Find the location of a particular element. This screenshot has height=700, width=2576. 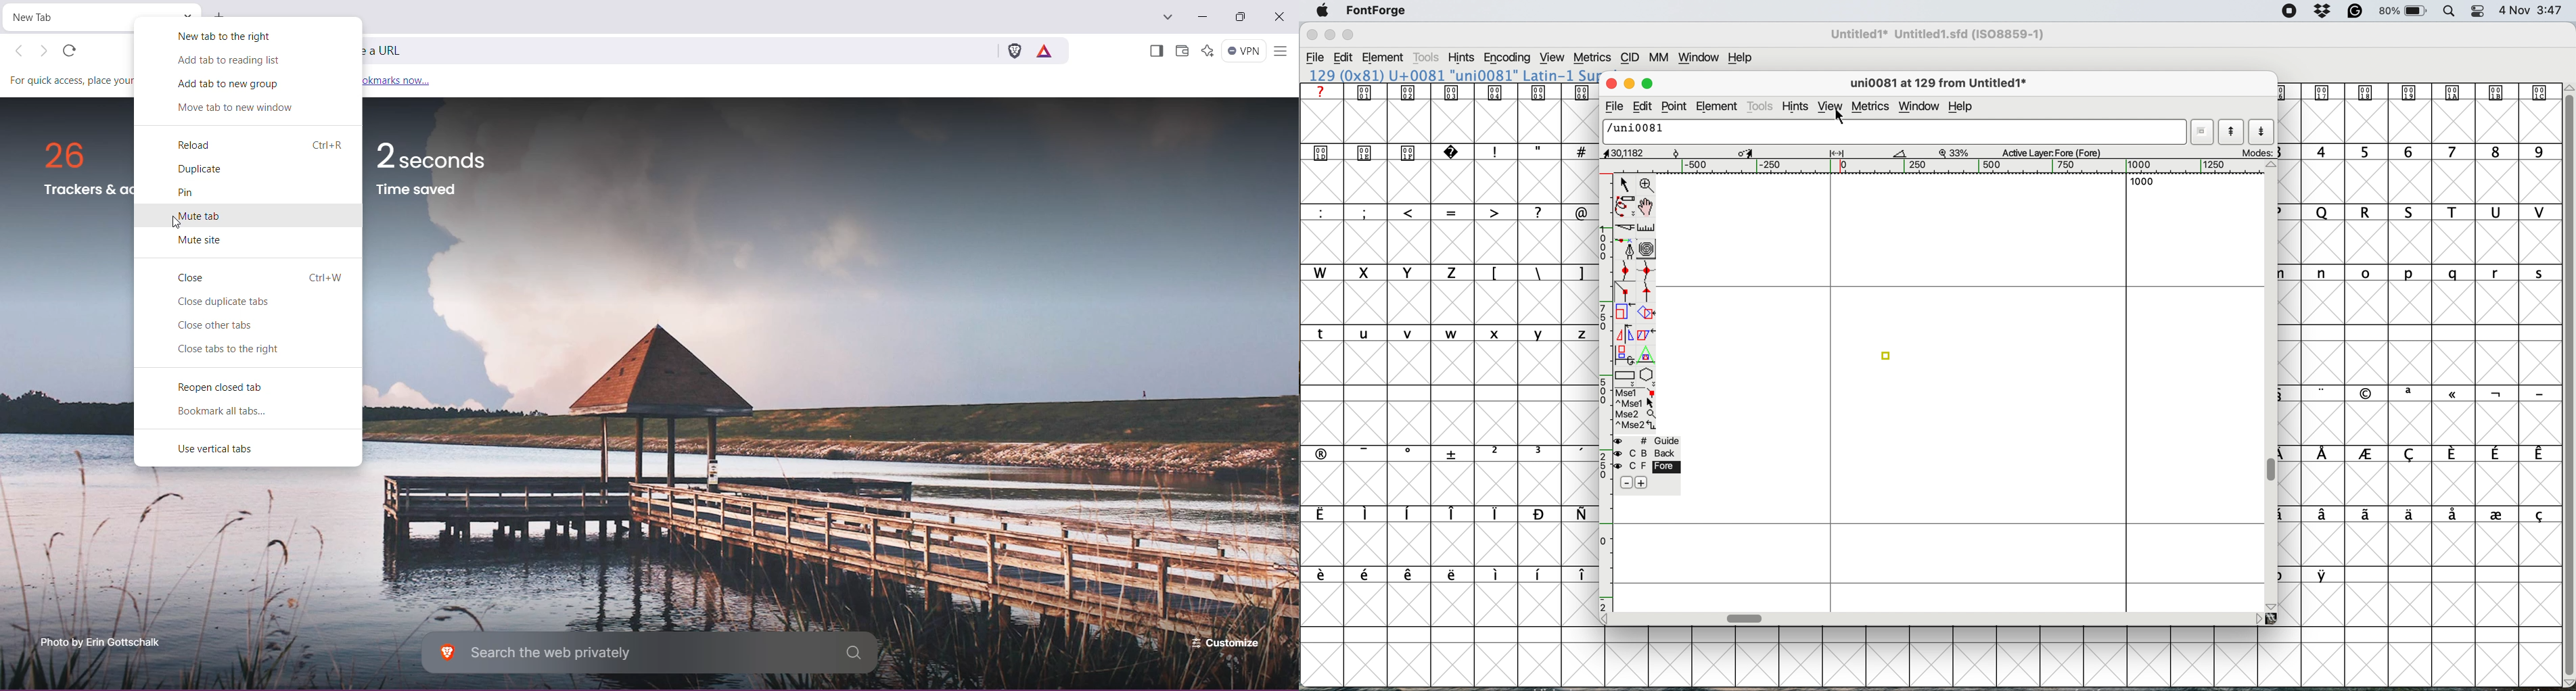

Edit is located at coordinates (1343, 57).